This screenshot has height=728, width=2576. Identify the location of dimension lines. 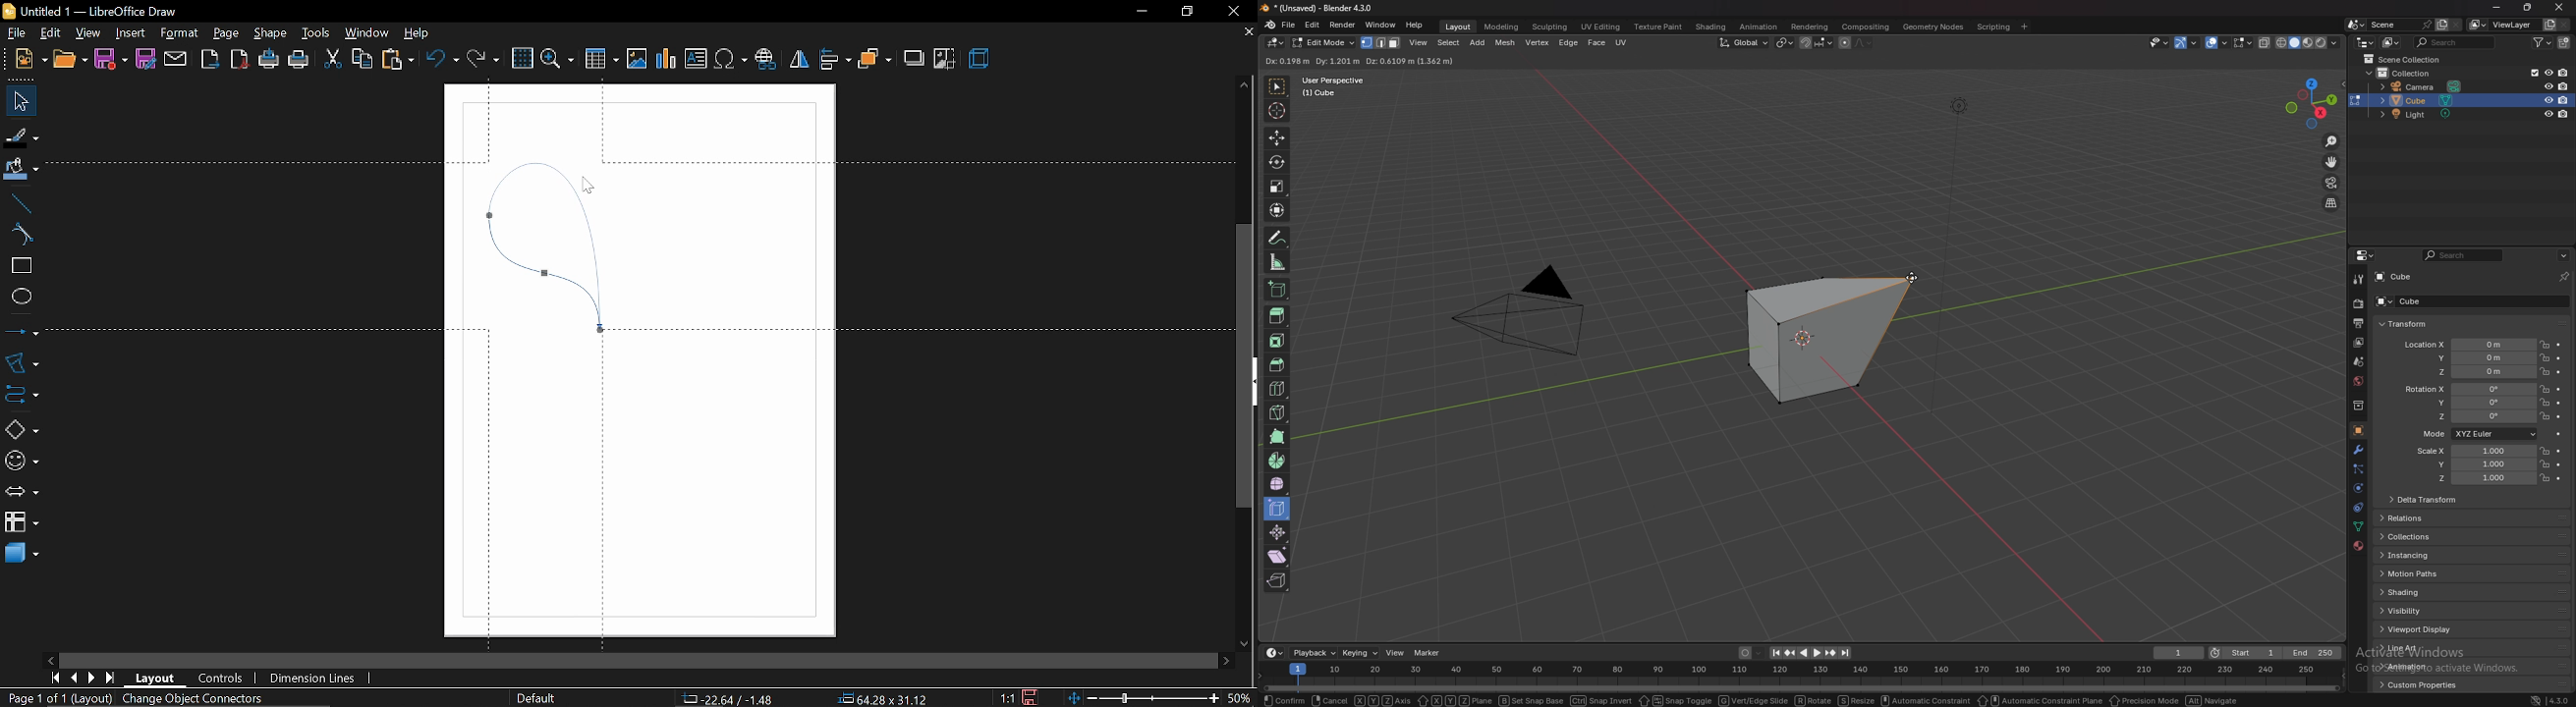
(315, 679).